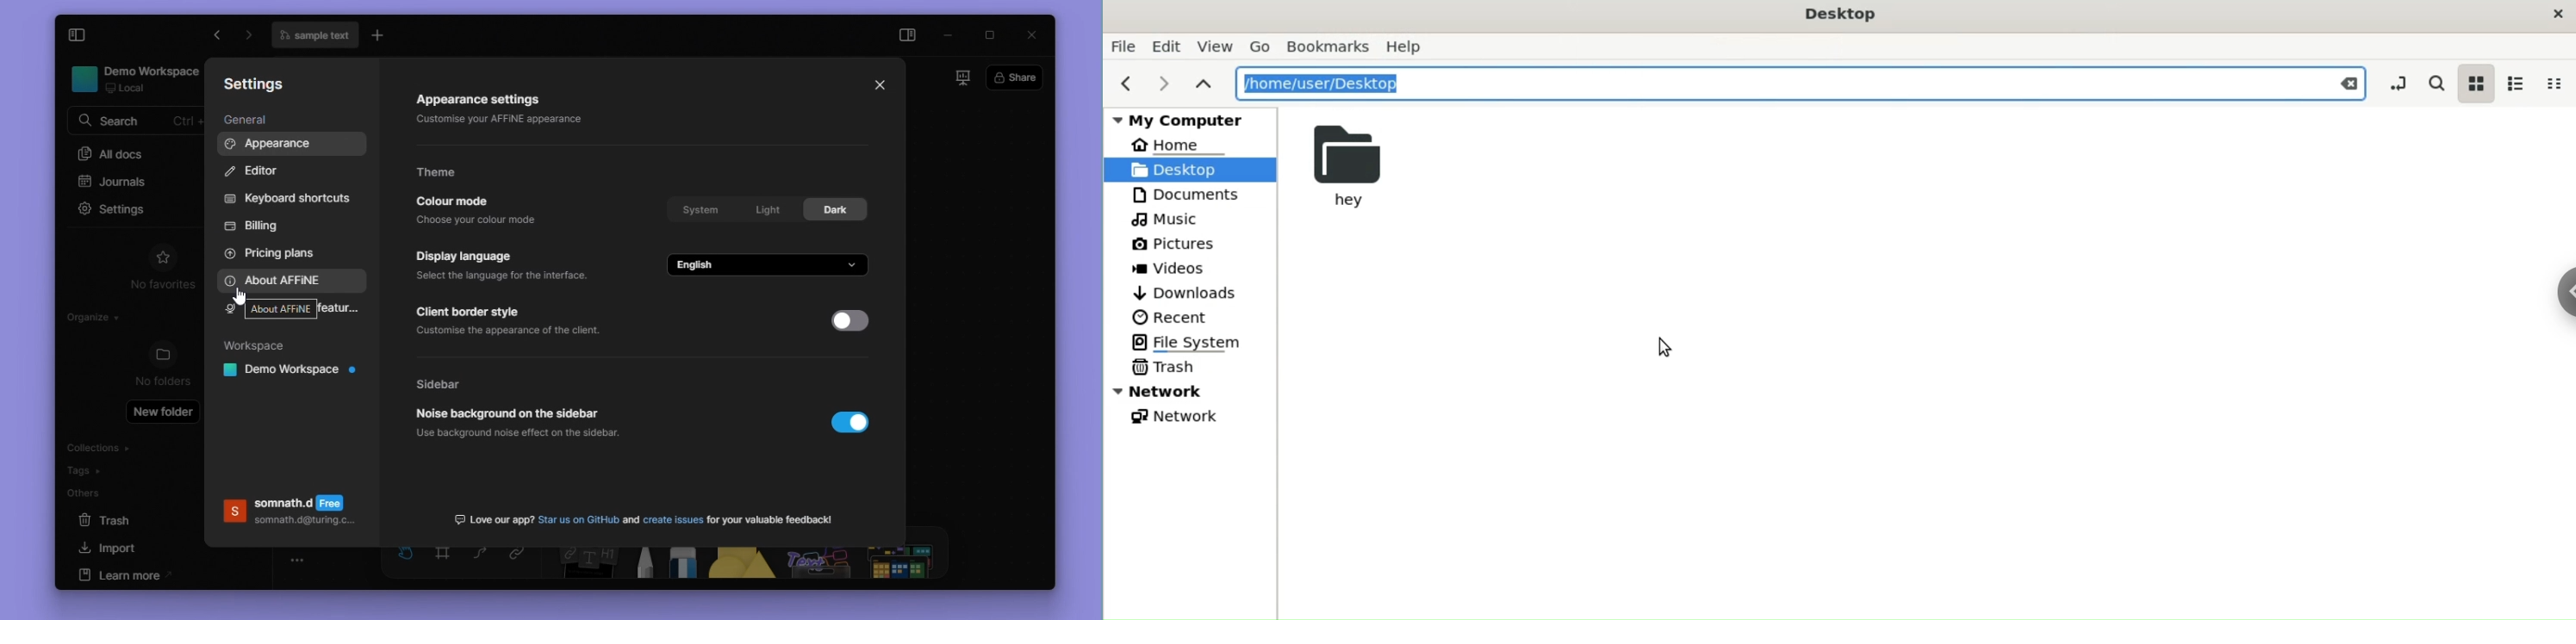  I want to click on cursor, so click(236, 298).